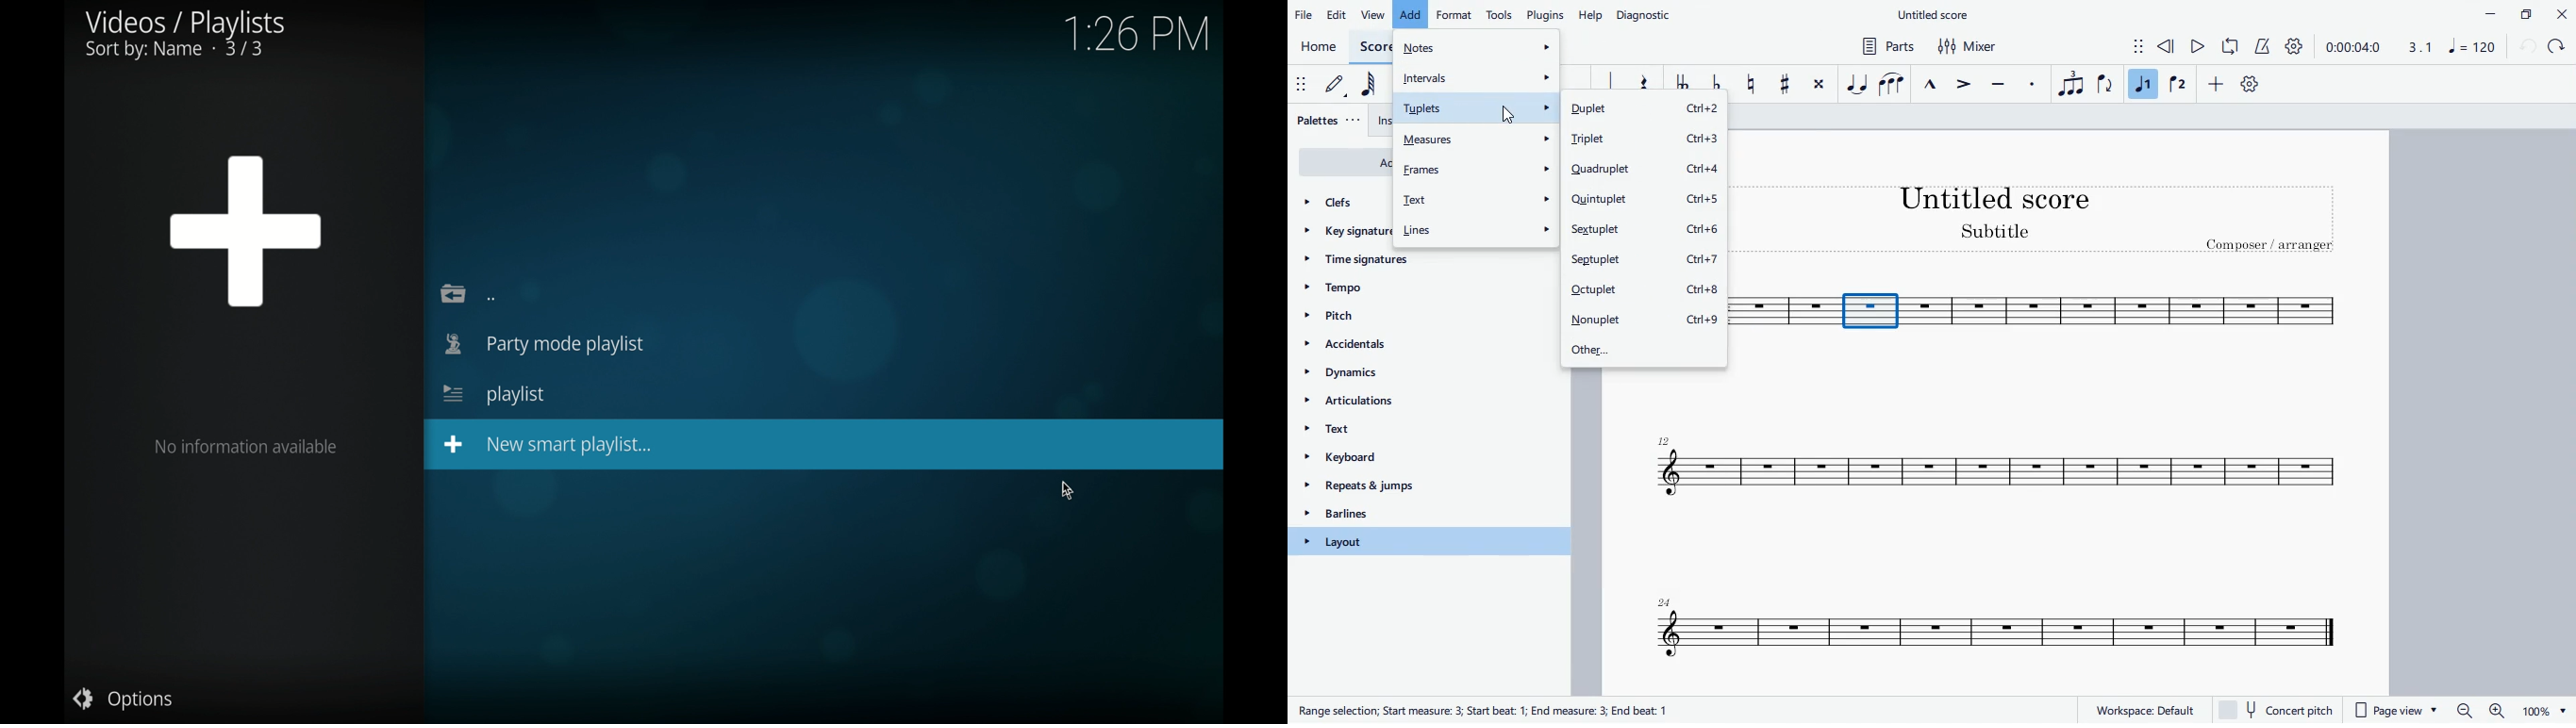 The height and width of the screenshot is (728, 2576). Describe the element at coordinates (1373, 46) in the screenshot. I see `score` at that location.